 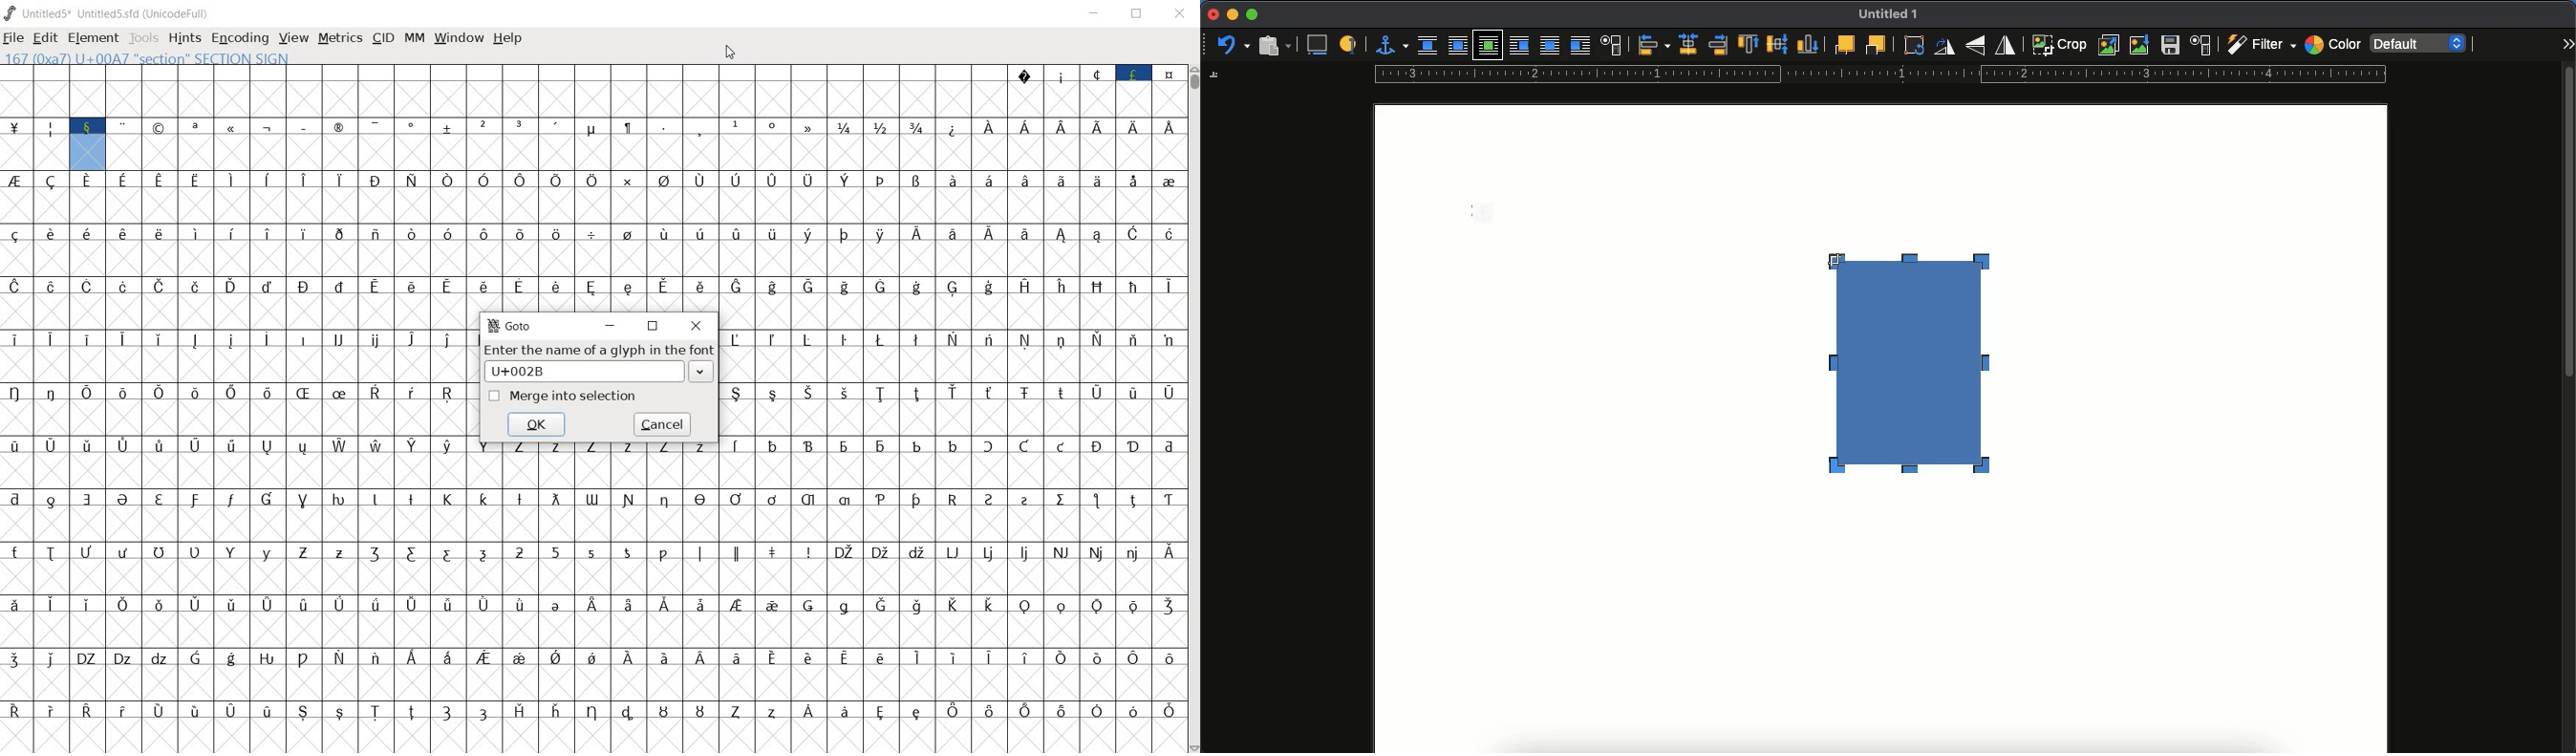 I want to click on flip vertically , so click(x=1978, y=45).